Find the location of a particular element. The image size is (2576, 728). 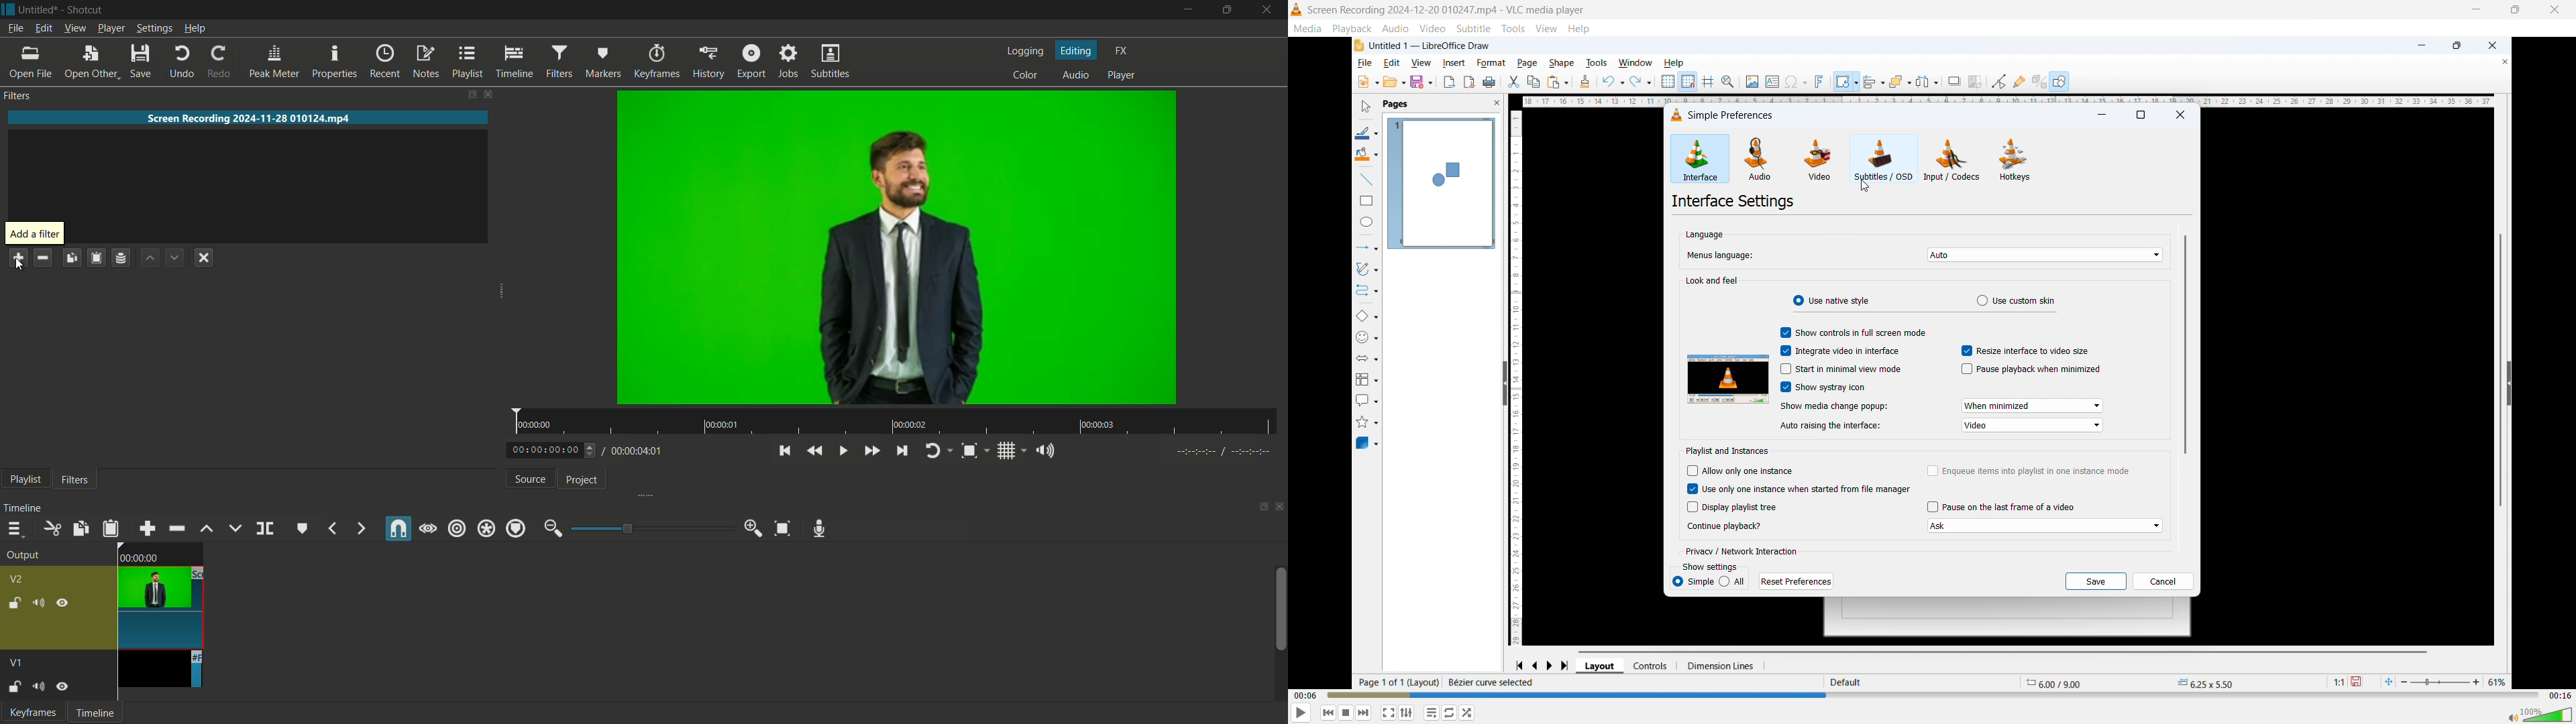

minimise  is located at coordinates (2475, 11).